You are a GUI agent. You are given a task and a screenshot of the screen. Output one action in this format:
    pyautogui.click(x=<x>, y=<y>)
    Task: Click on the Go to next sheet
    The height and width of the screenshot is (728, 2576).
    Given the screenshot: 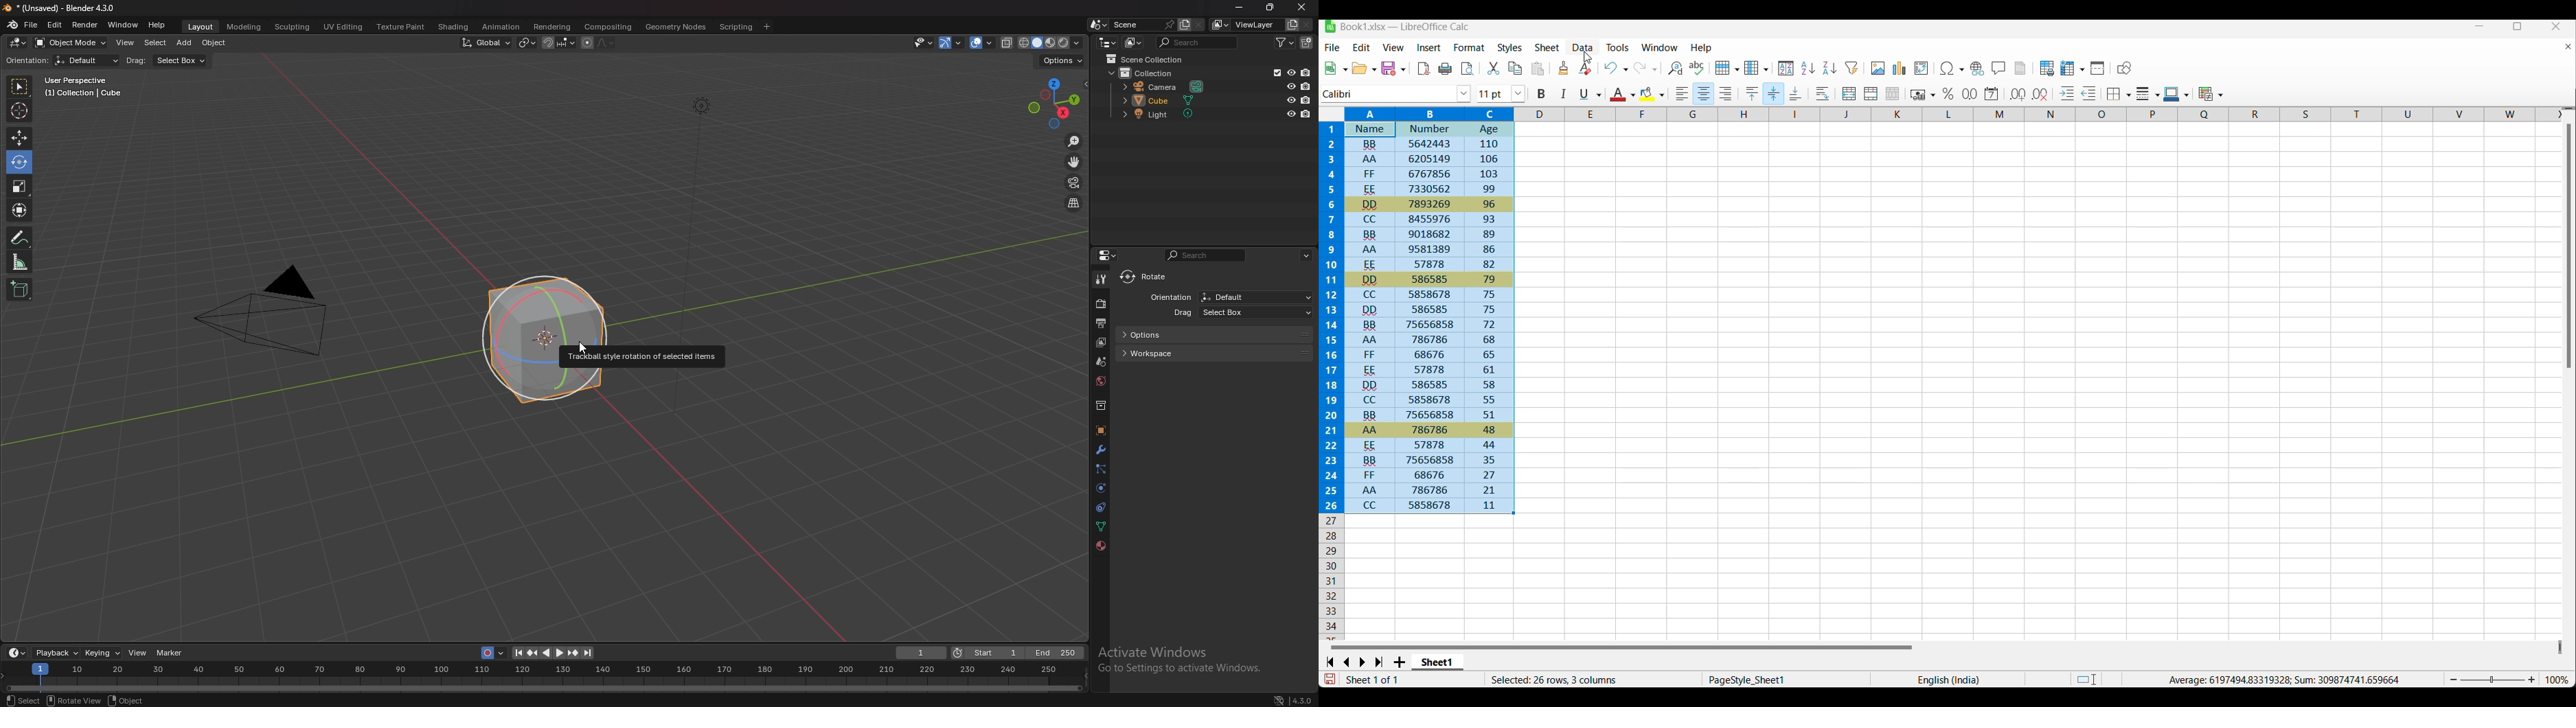 What is the action you would take?
    pyautogui.click(x=1362, y=662)
    